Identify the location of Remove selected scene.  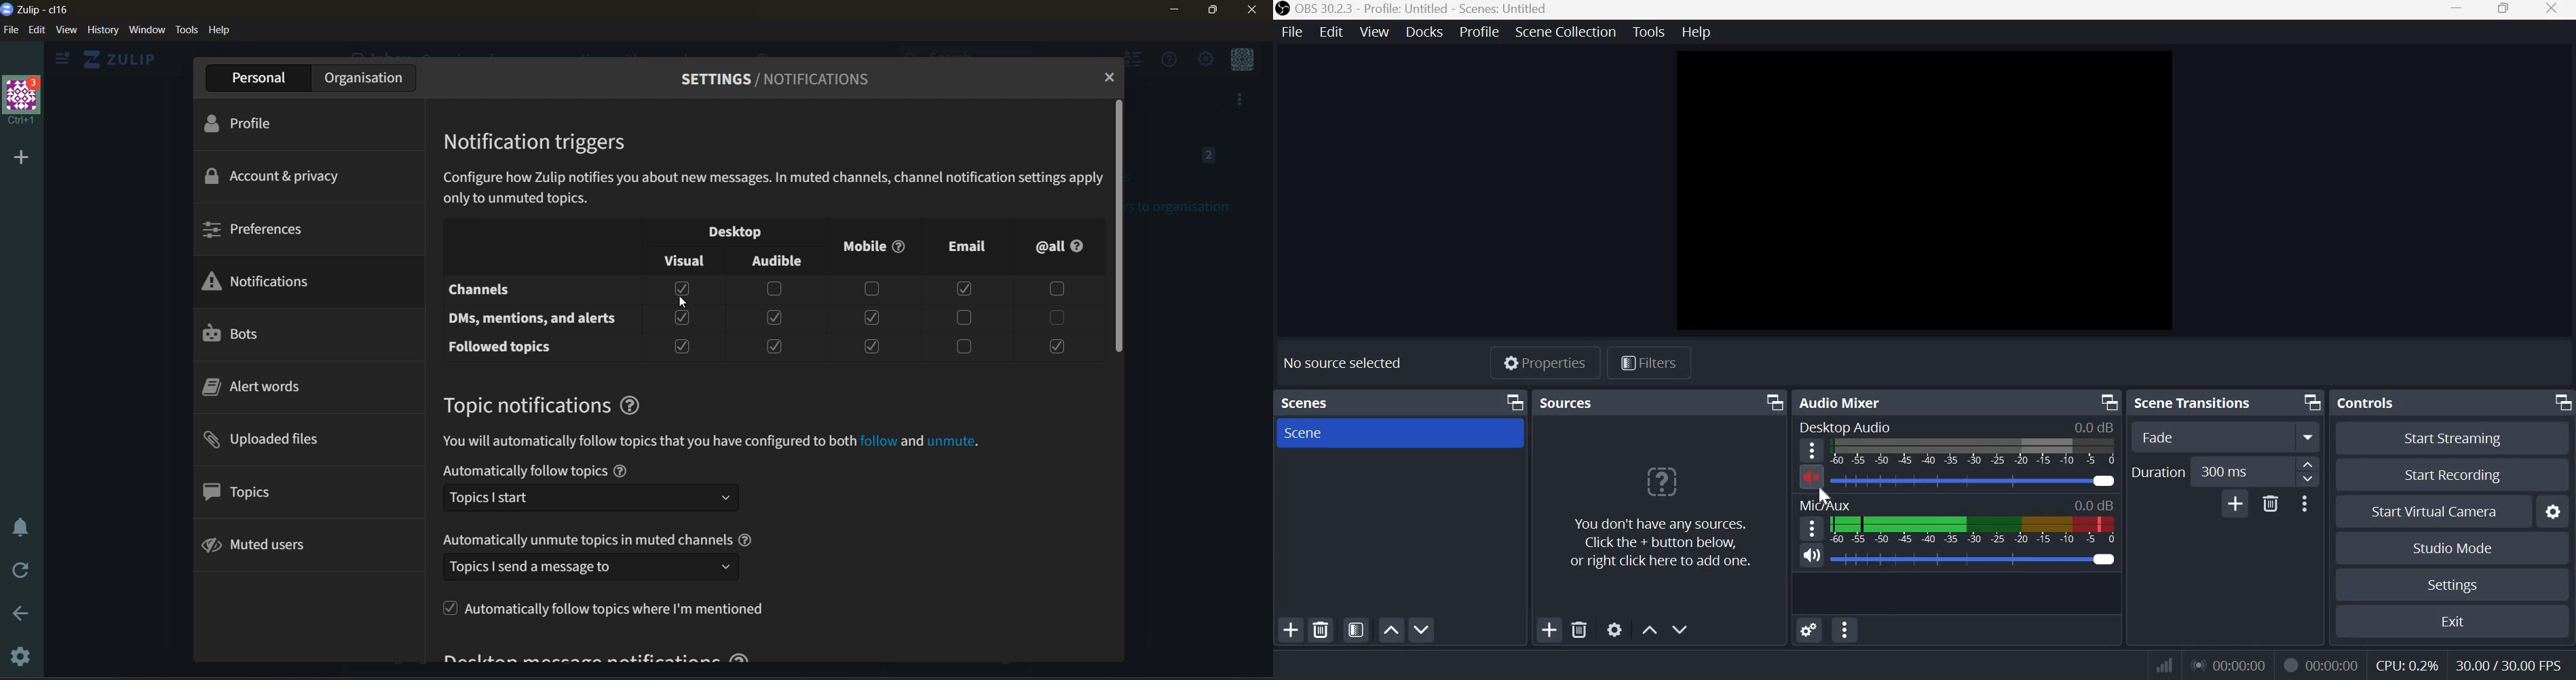
(1320, 630).